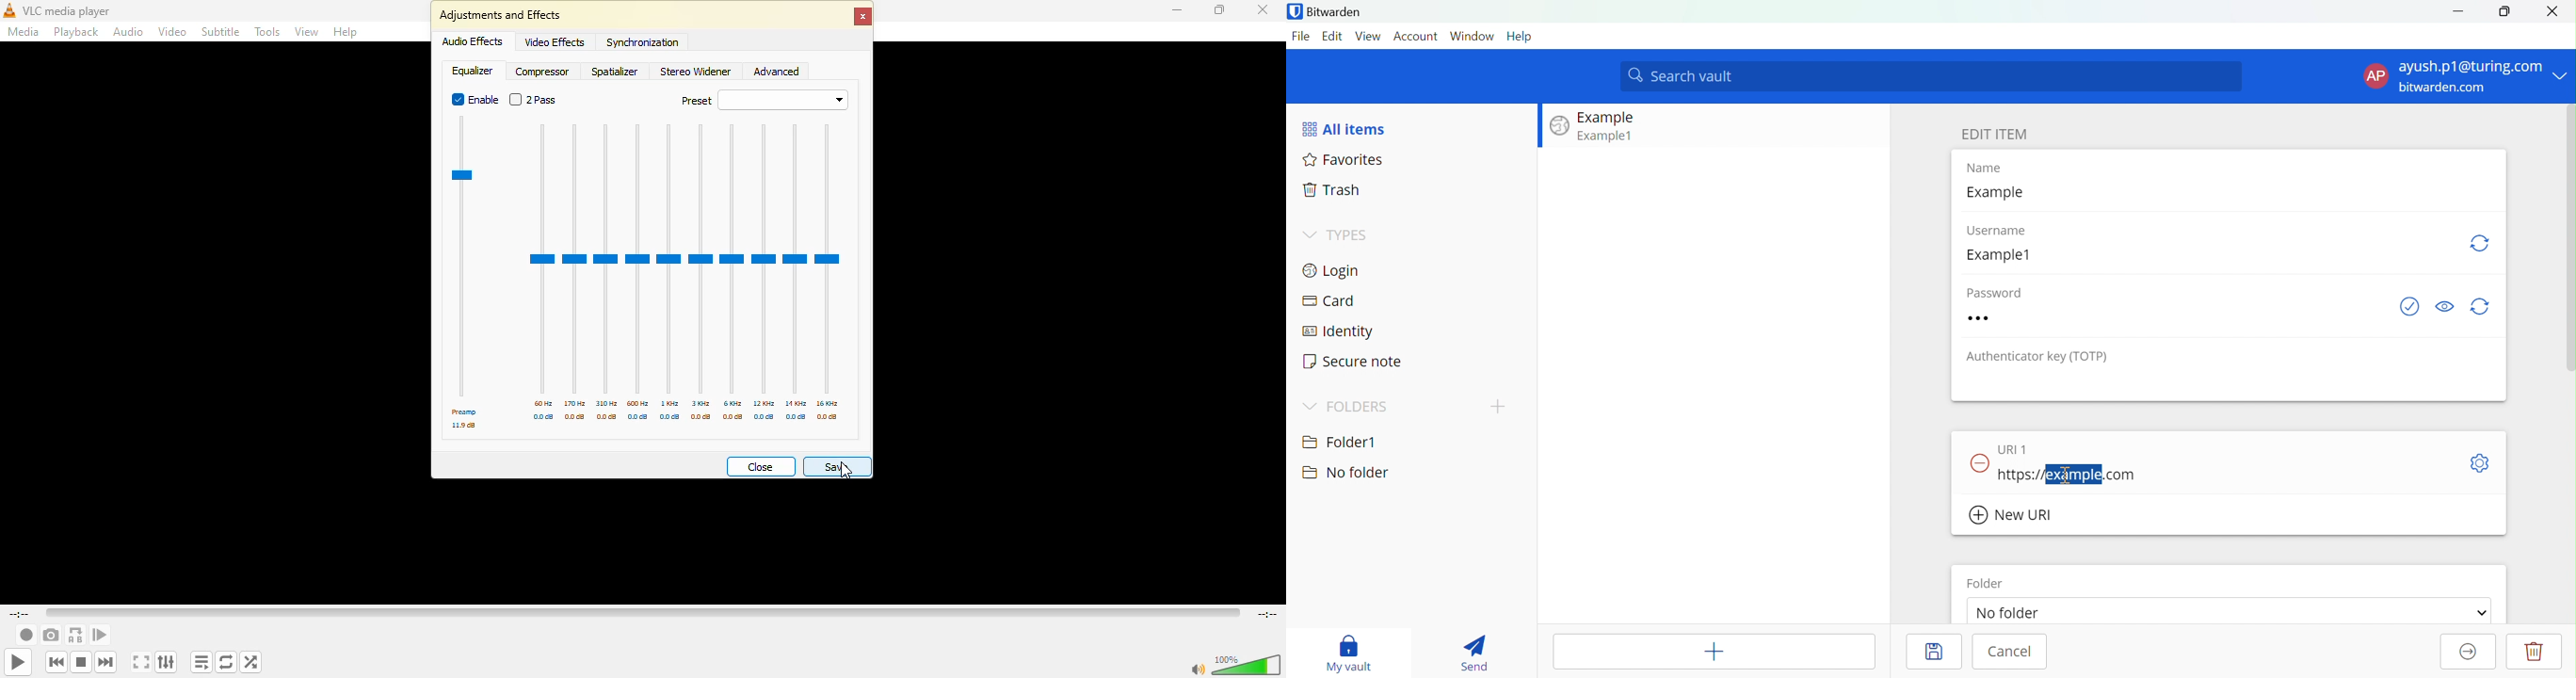 The height and width of the screenshot is (700, 2576). I want to click on adjustor, so click(606, 259).